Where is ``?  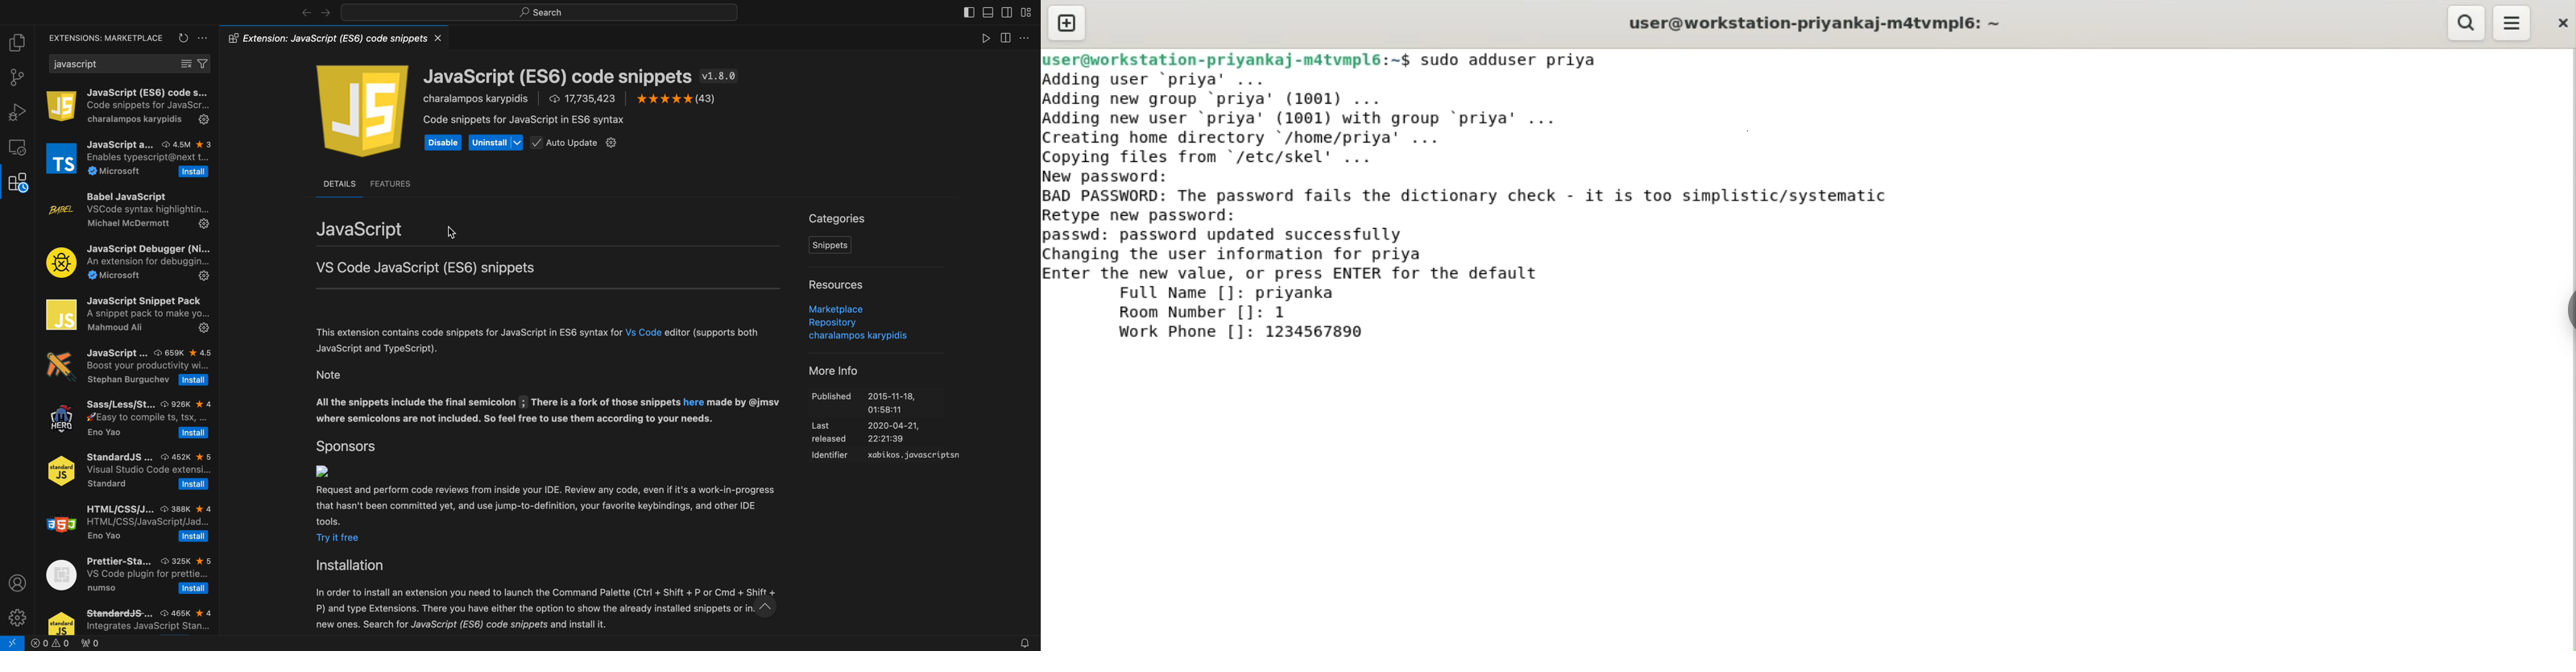
 is located at coordinates (678, 100).